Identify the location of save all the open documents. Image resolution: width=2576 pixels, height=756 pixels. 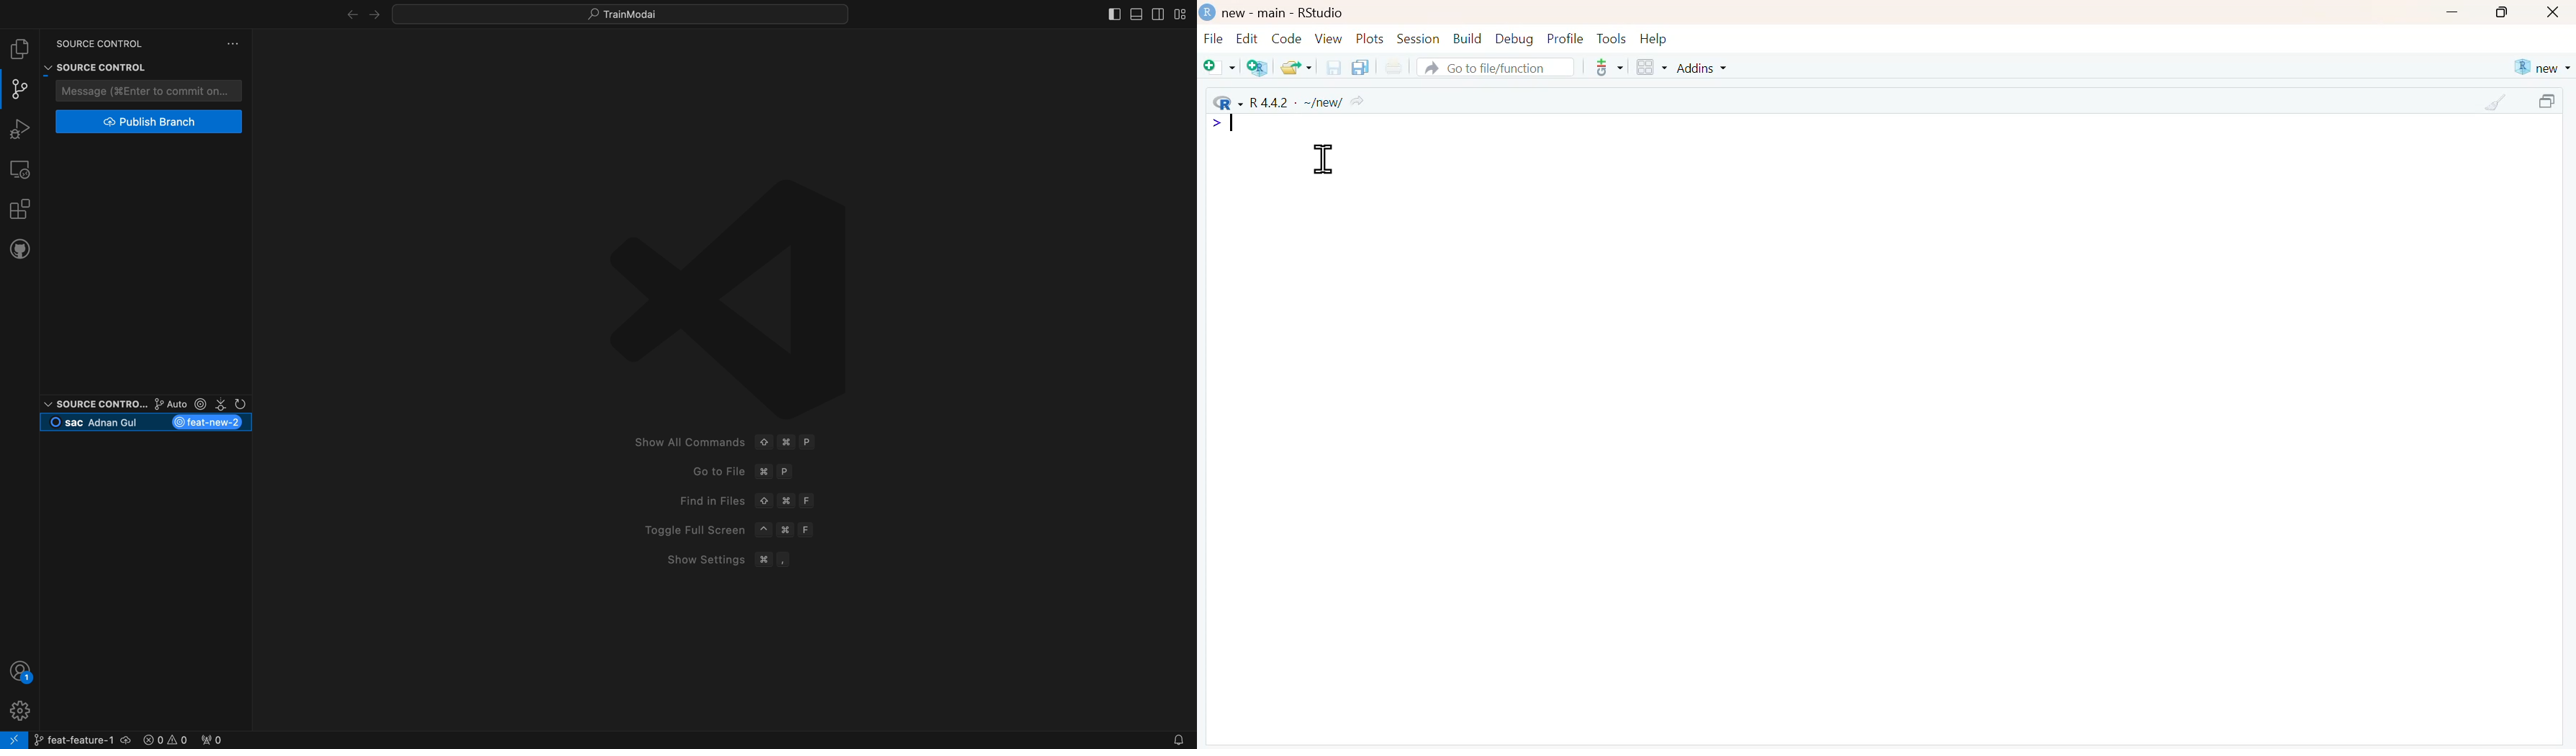
(1360, 66).